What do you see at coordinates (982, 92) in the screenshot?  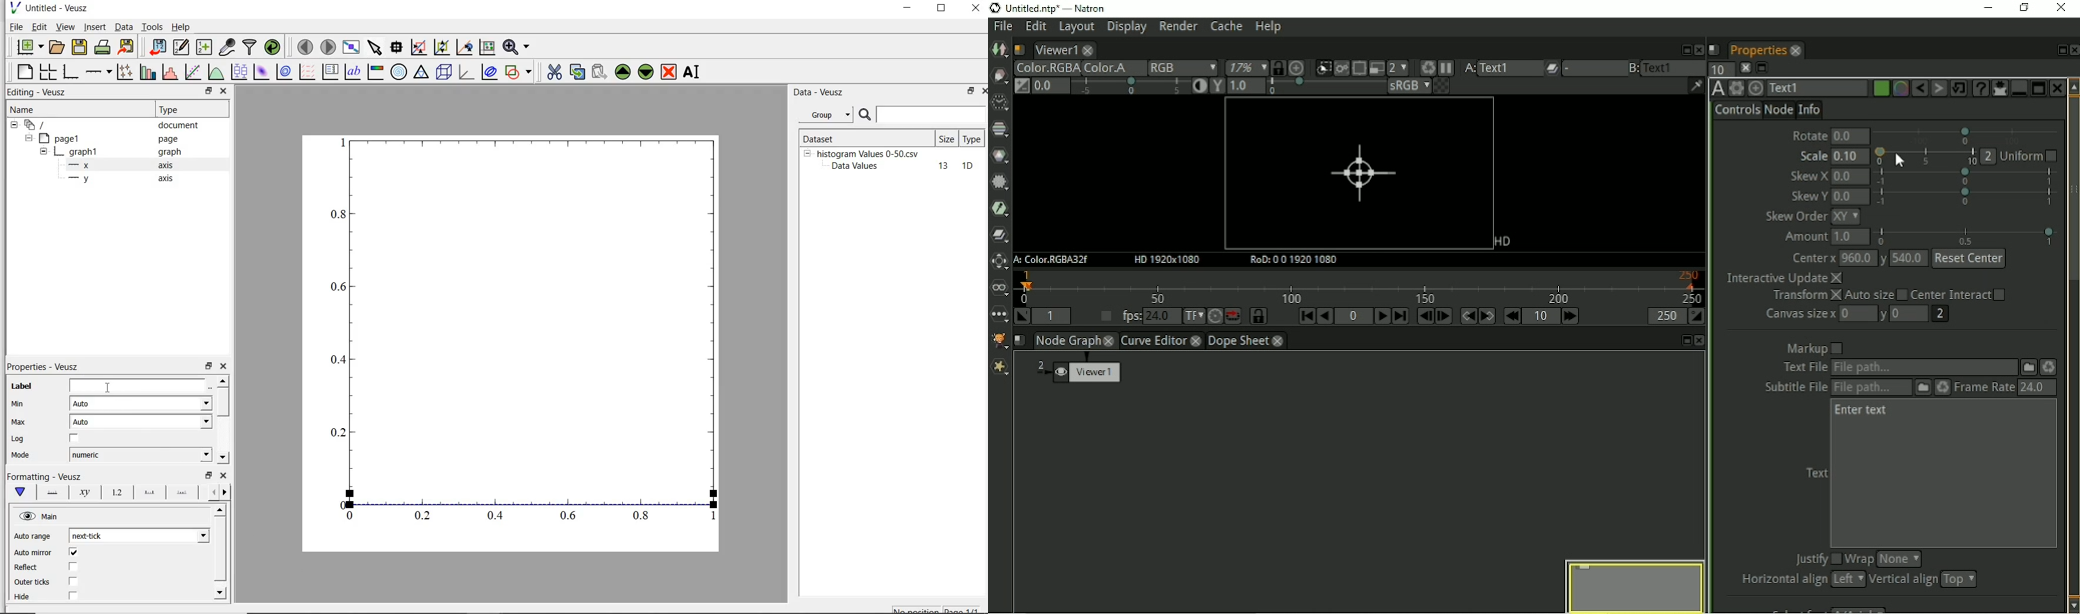 I see `close` at bounding box center [982, 92].